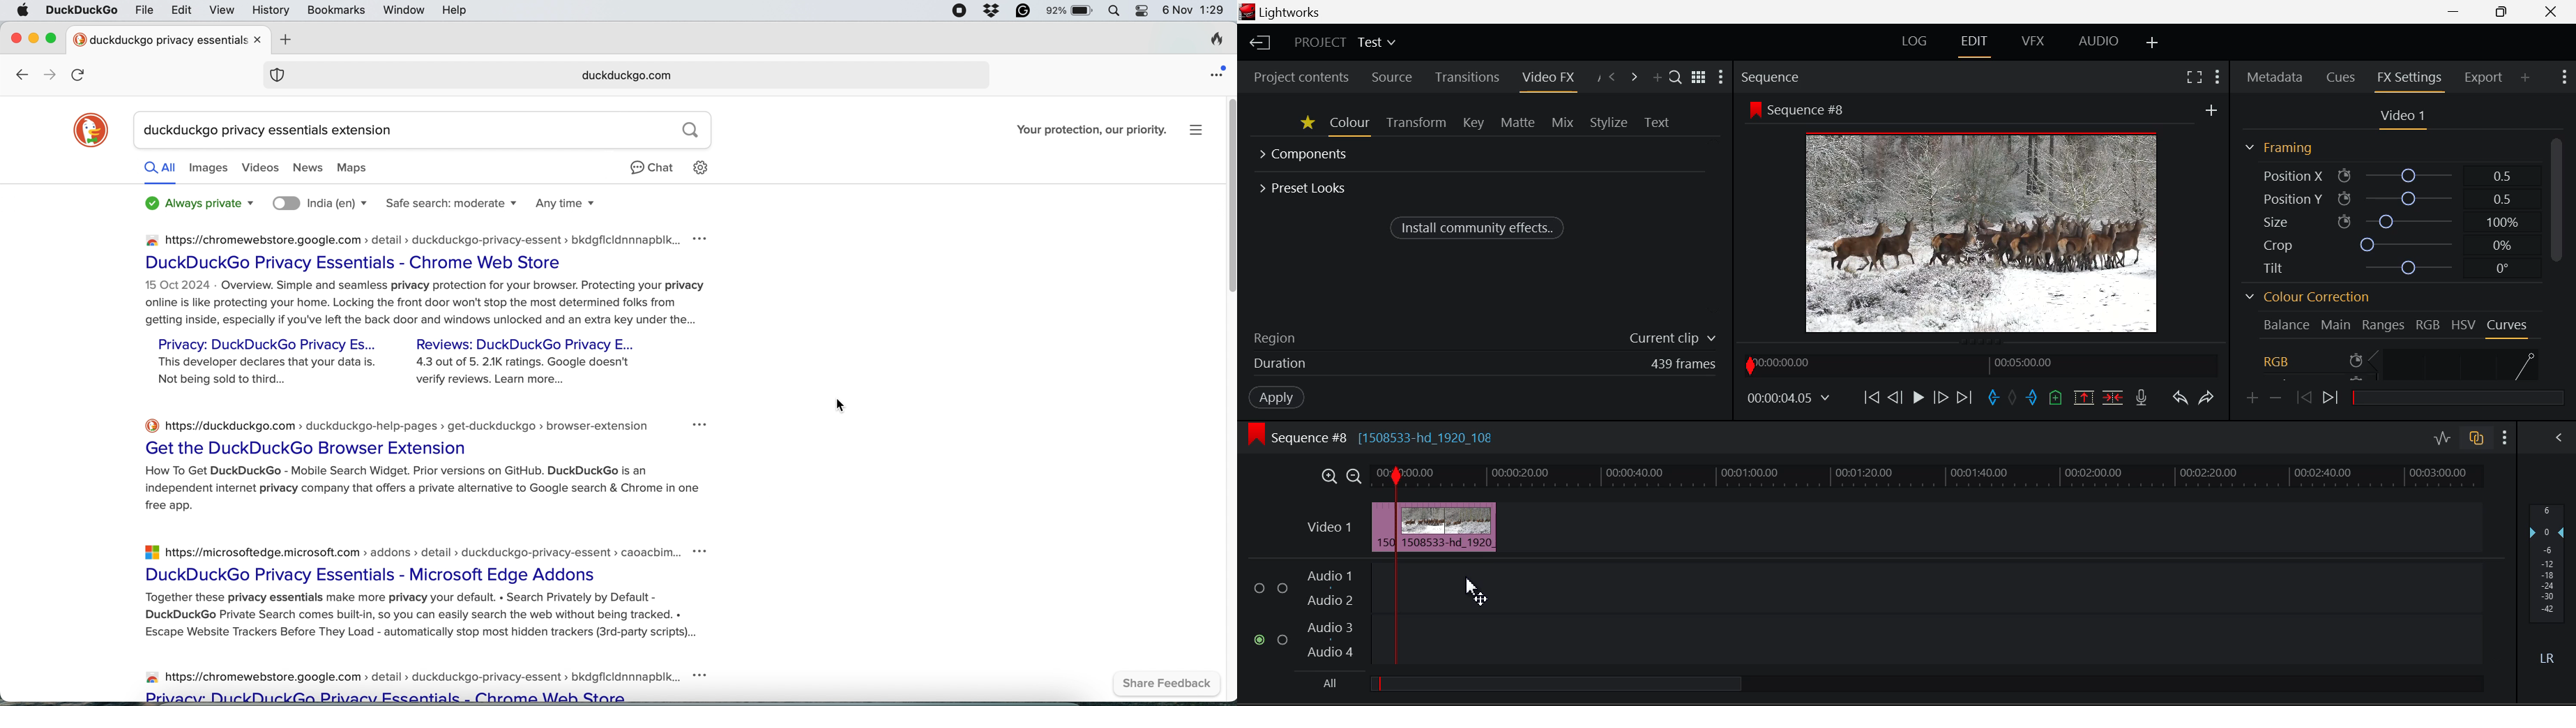  What do you see at coordinates (1294, 12) in the screenshot?
I see `Lightworks` at bounding box center [1294, 12].